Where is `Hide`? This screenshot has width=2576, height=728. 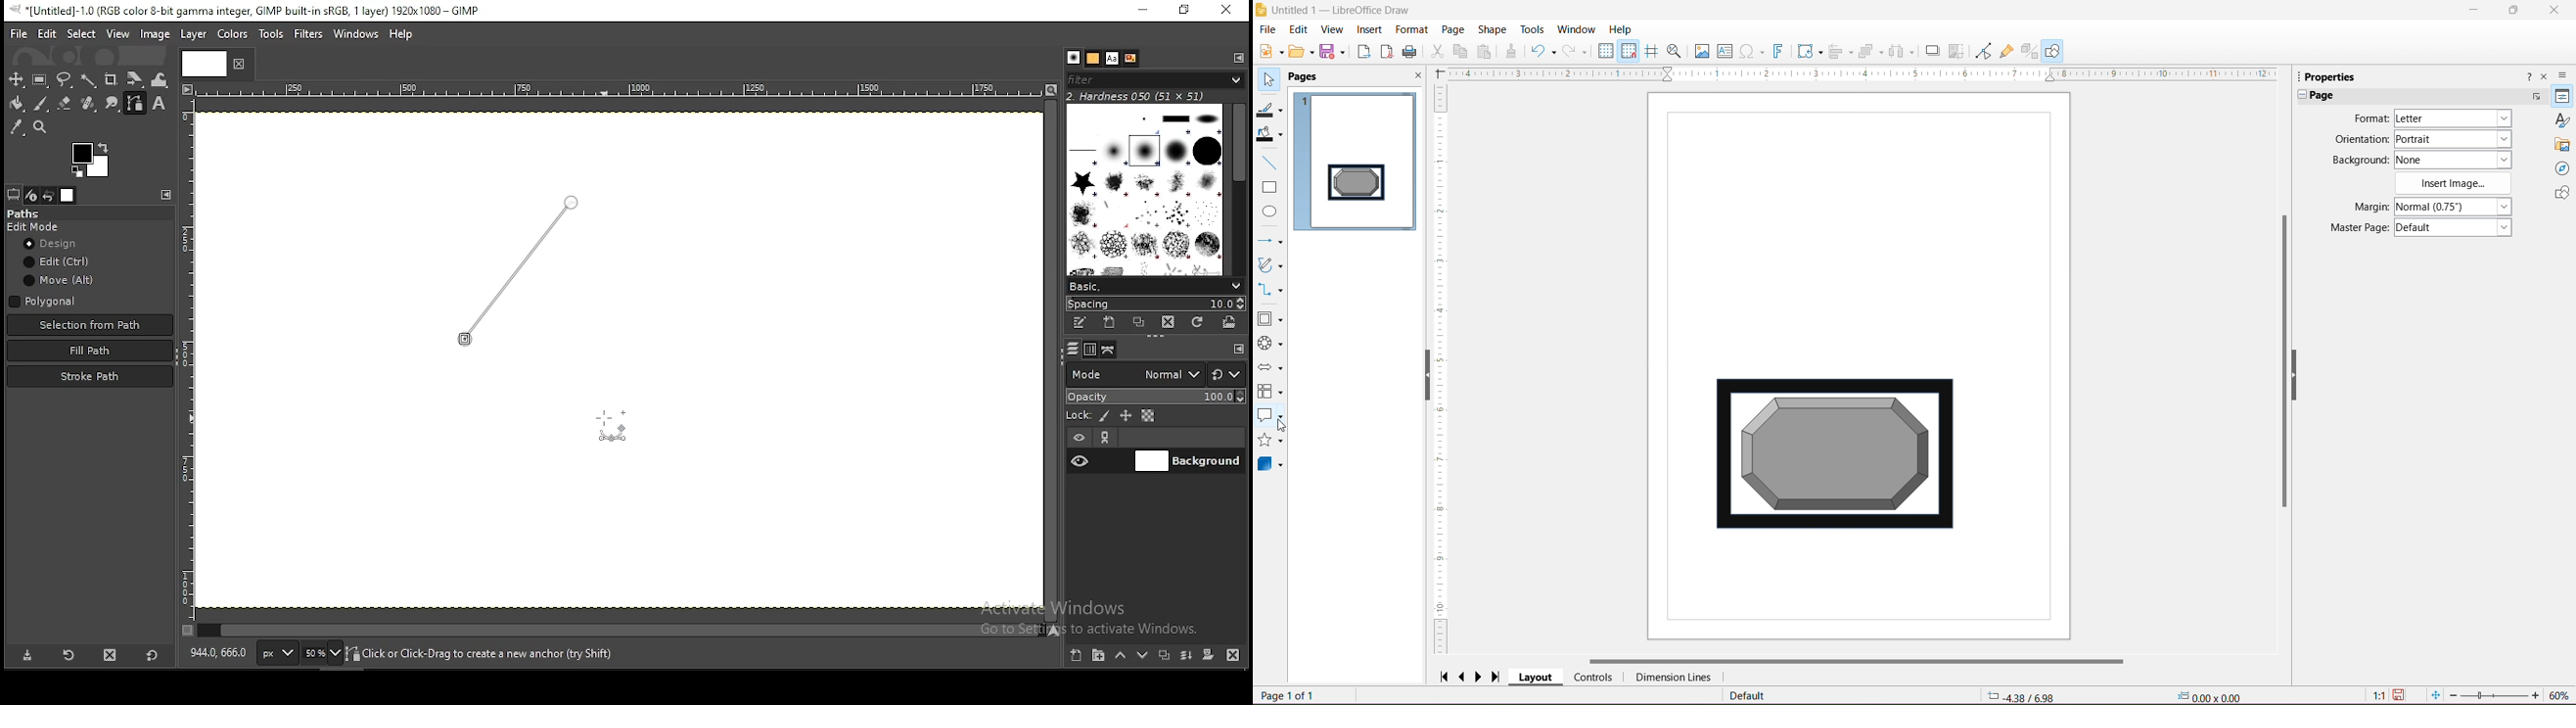
Hide is located at coordinates (2304, 381).